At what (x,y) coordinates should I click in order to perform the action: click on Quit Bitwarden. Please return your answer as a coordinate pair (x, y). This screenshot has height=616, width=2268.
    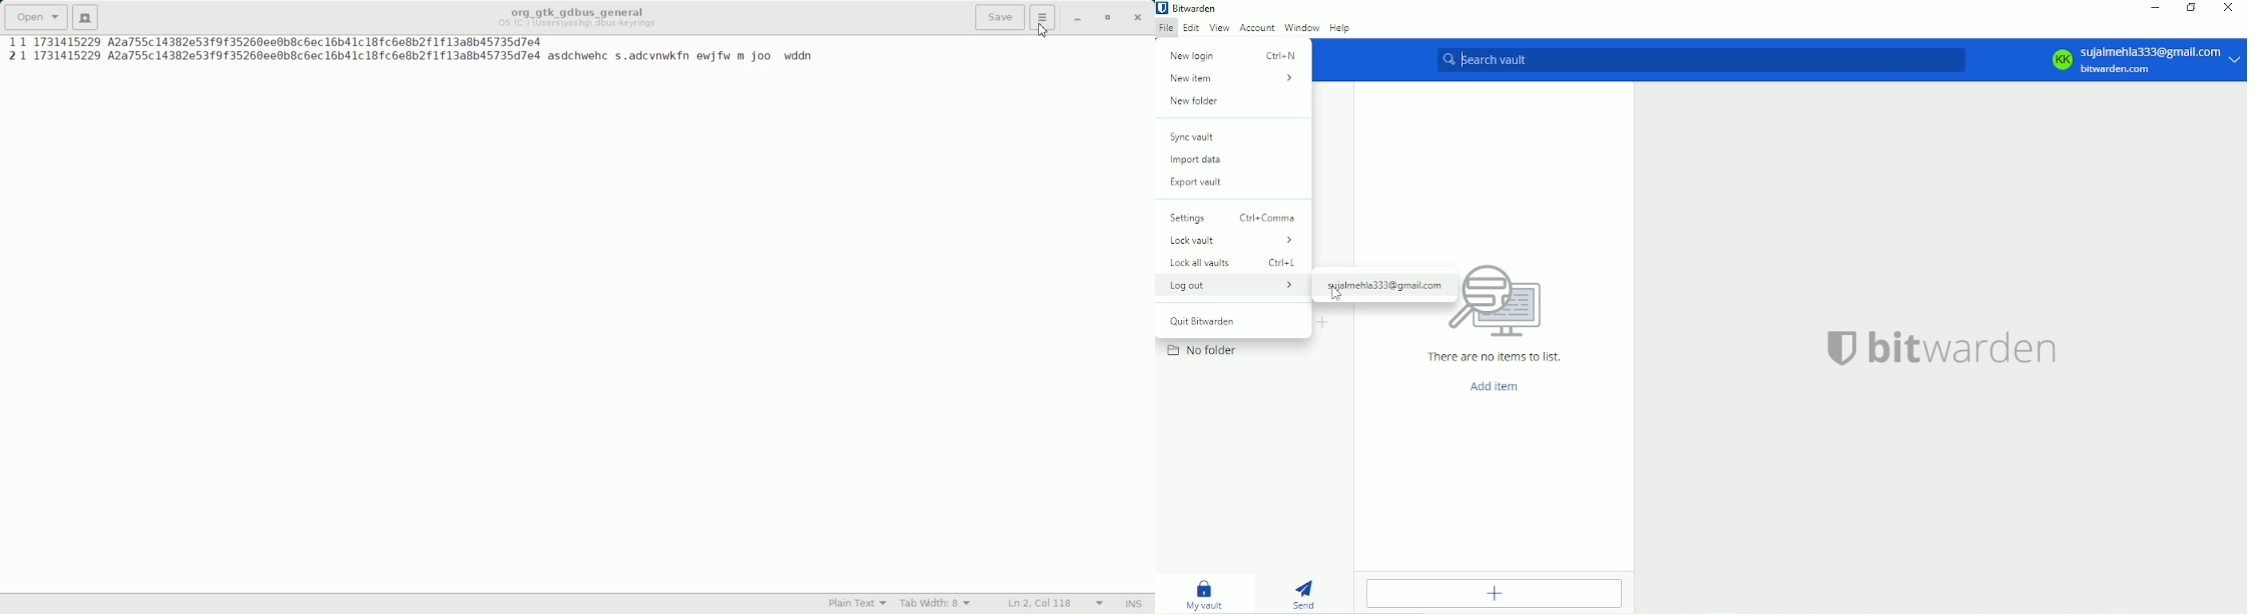
    Looking at the image, I should click on (1207, 321).